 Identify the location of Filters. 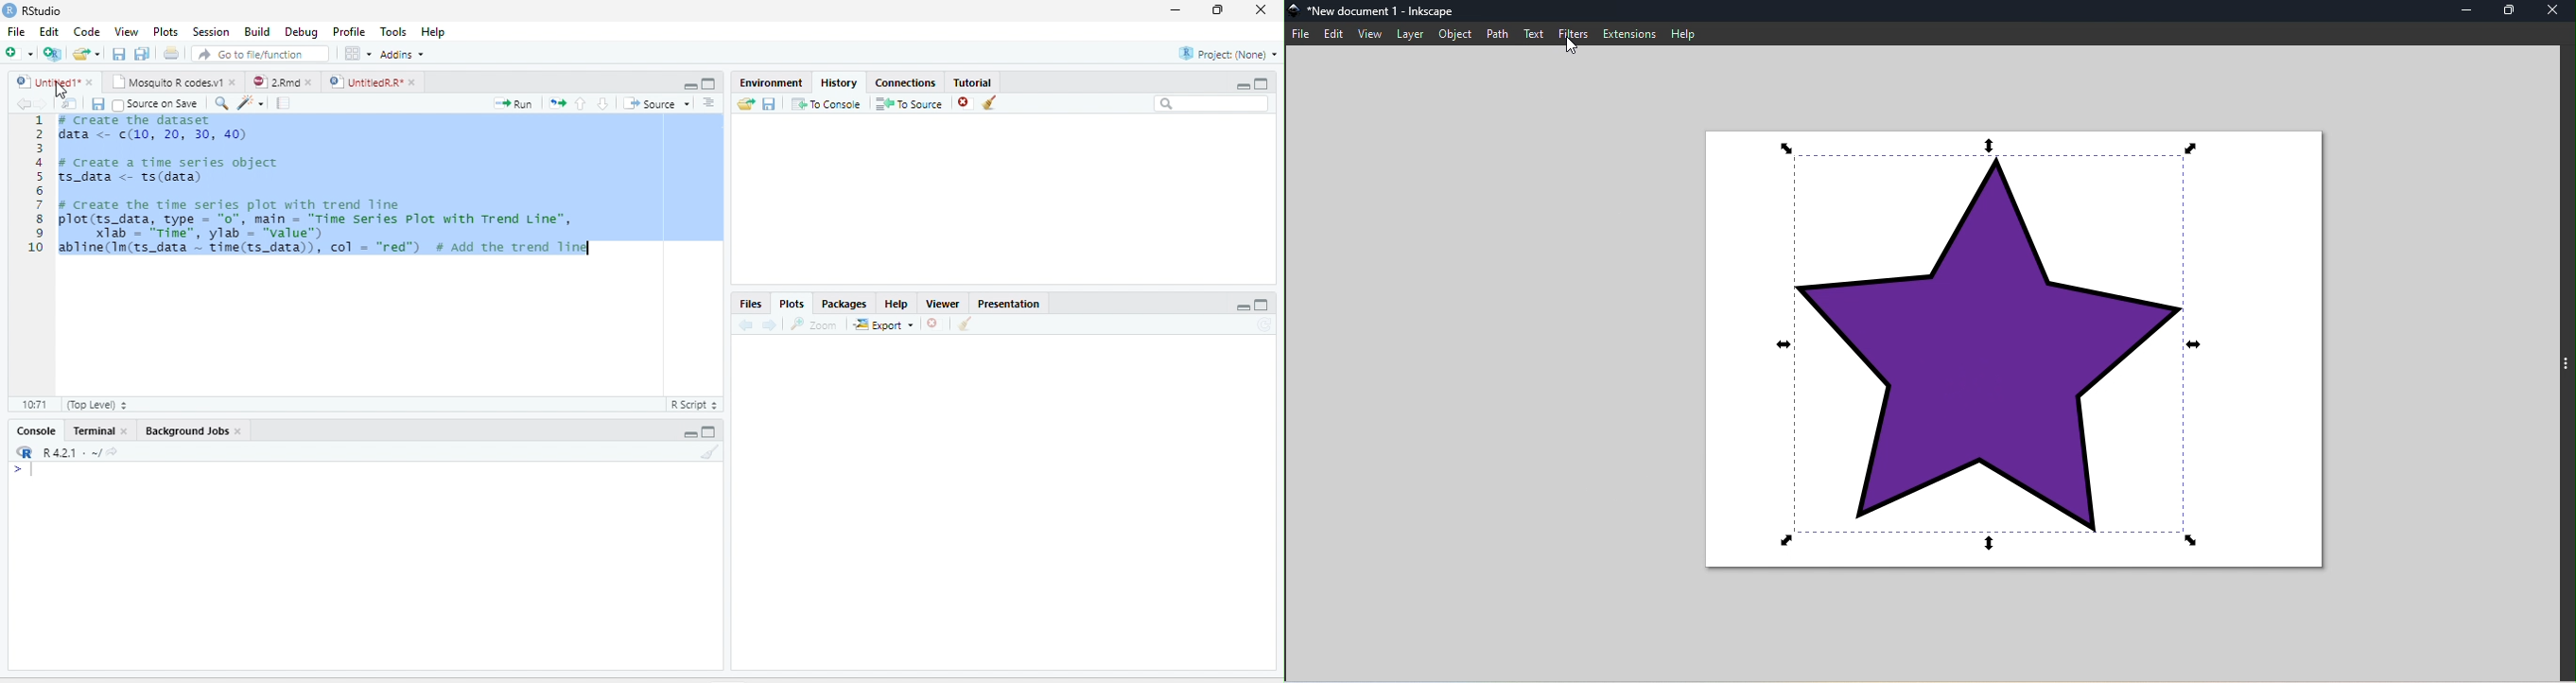
(1575, 36).